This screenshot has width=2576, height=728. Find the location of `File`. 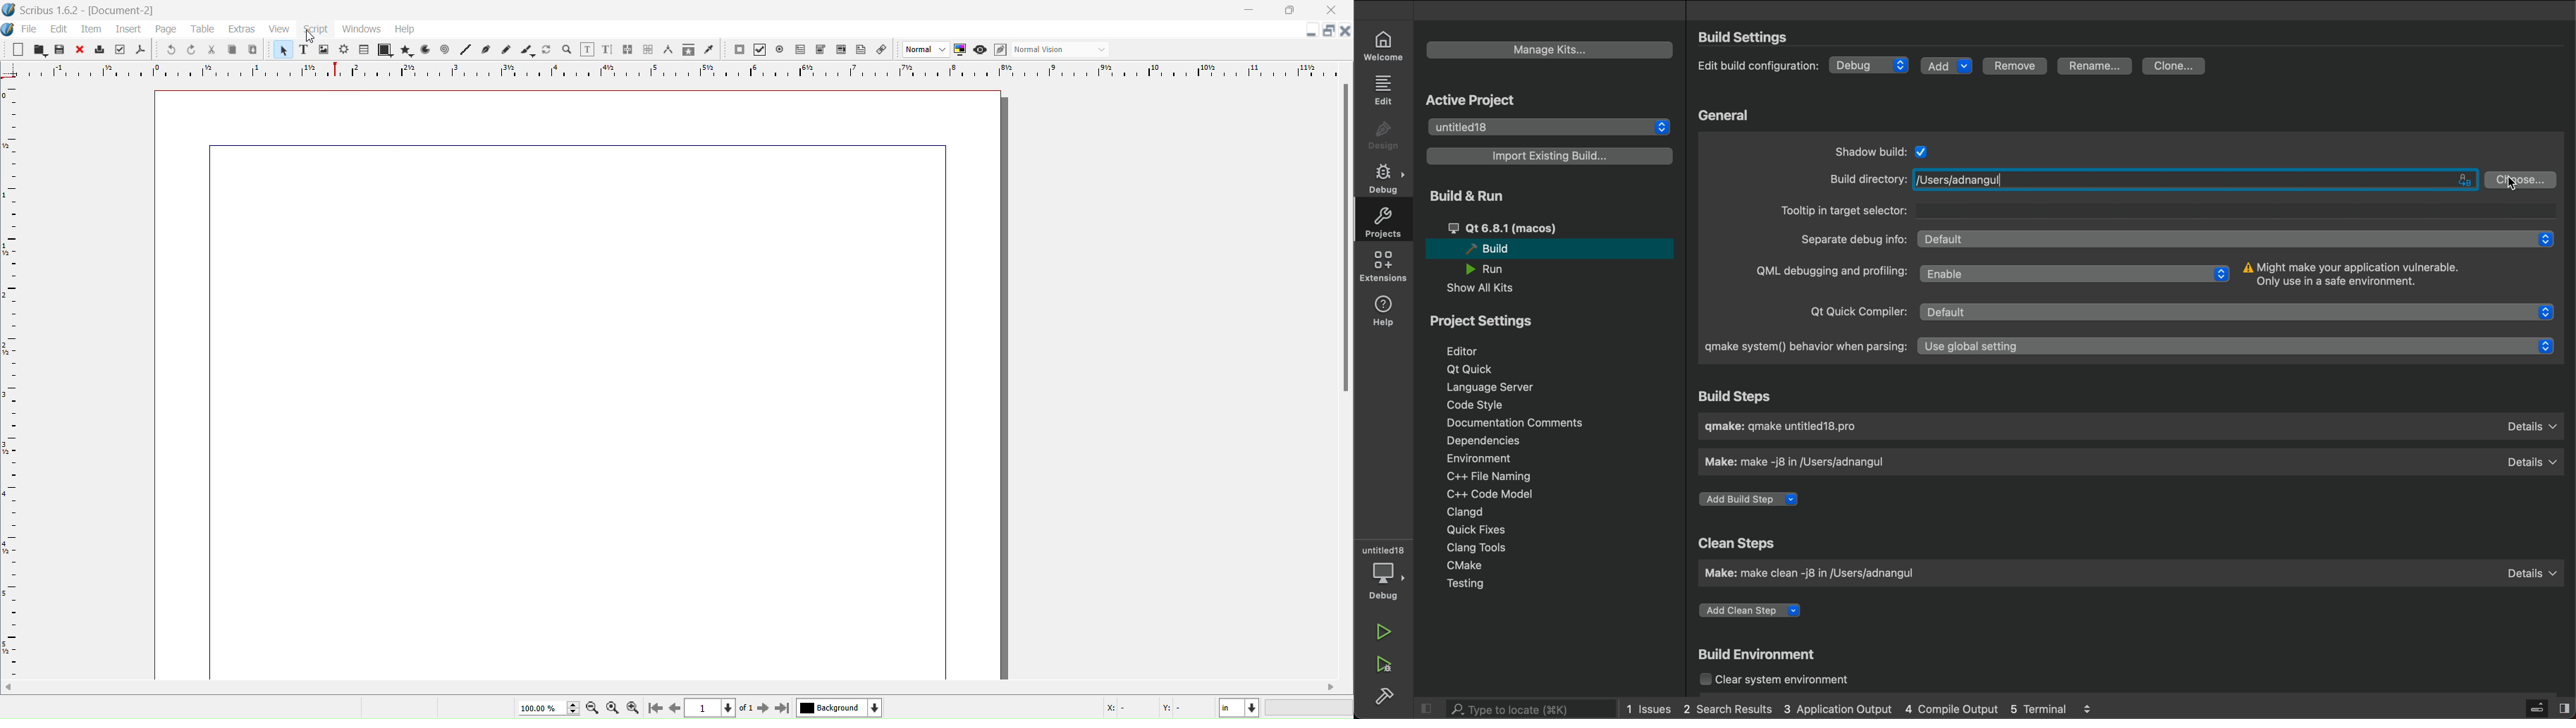

File is located at coordinates (30, 30).